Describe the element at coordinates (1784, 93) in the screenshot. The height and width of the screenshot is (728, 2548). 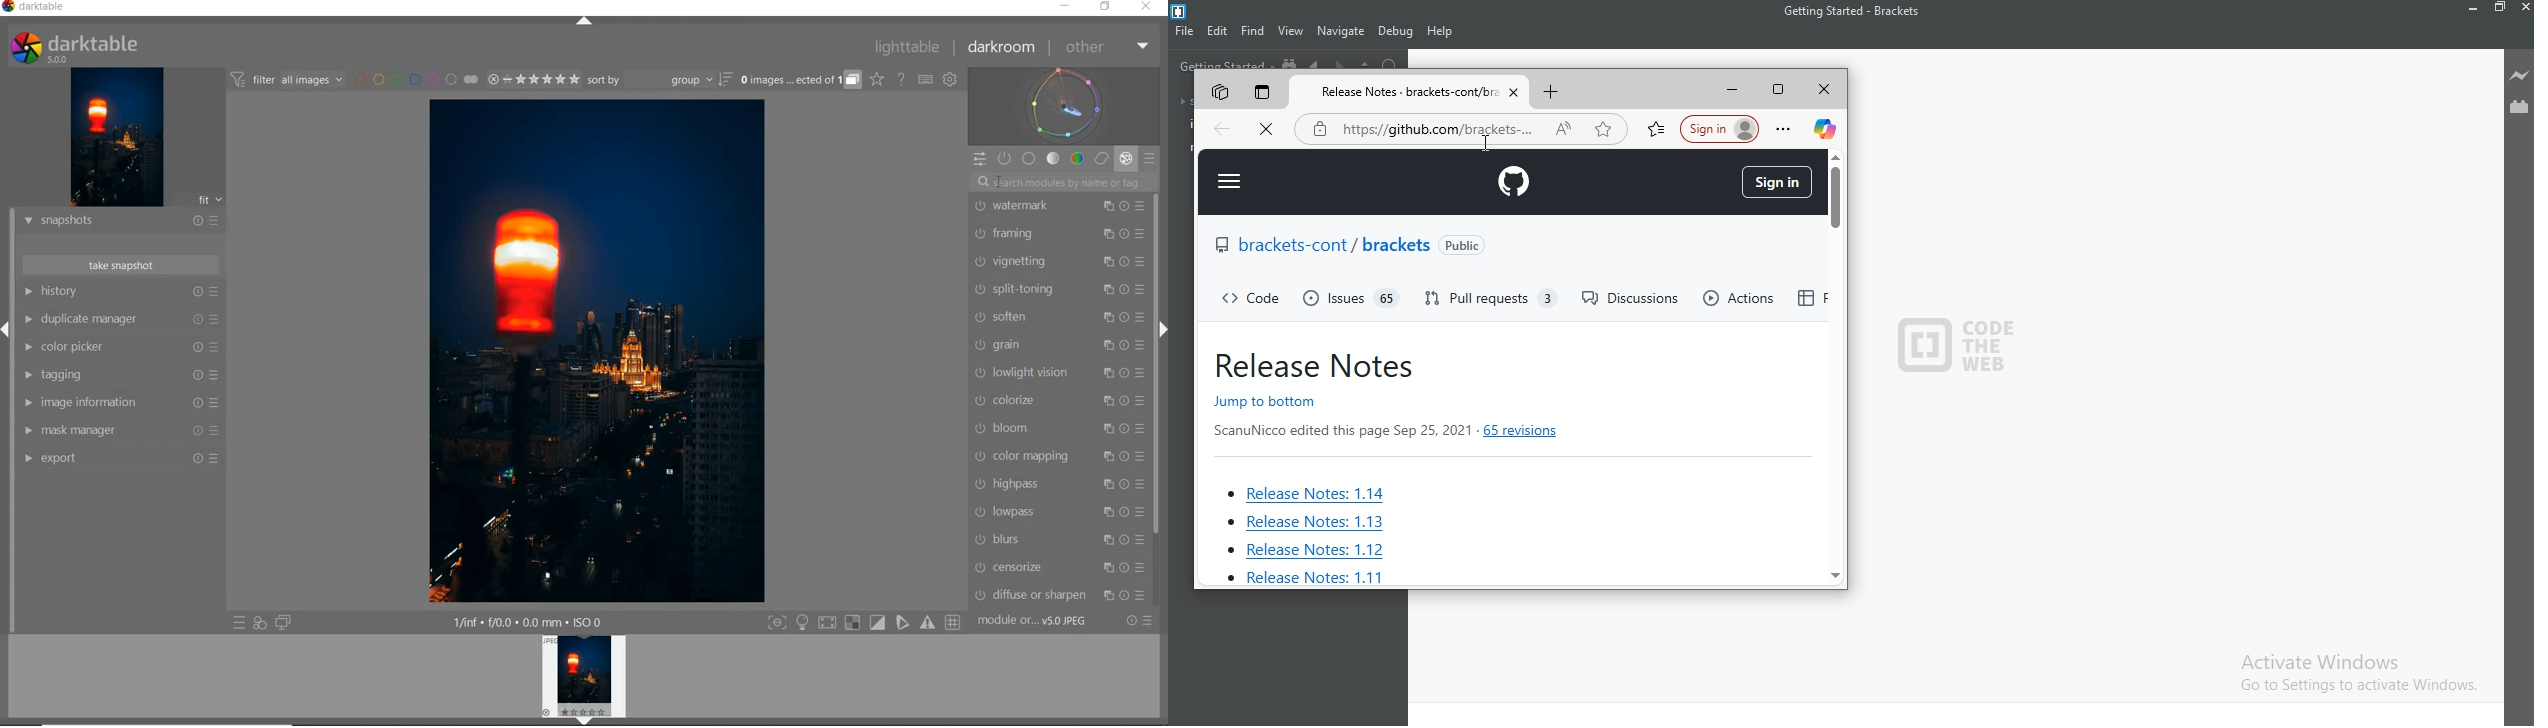
I see `restore` at that location.